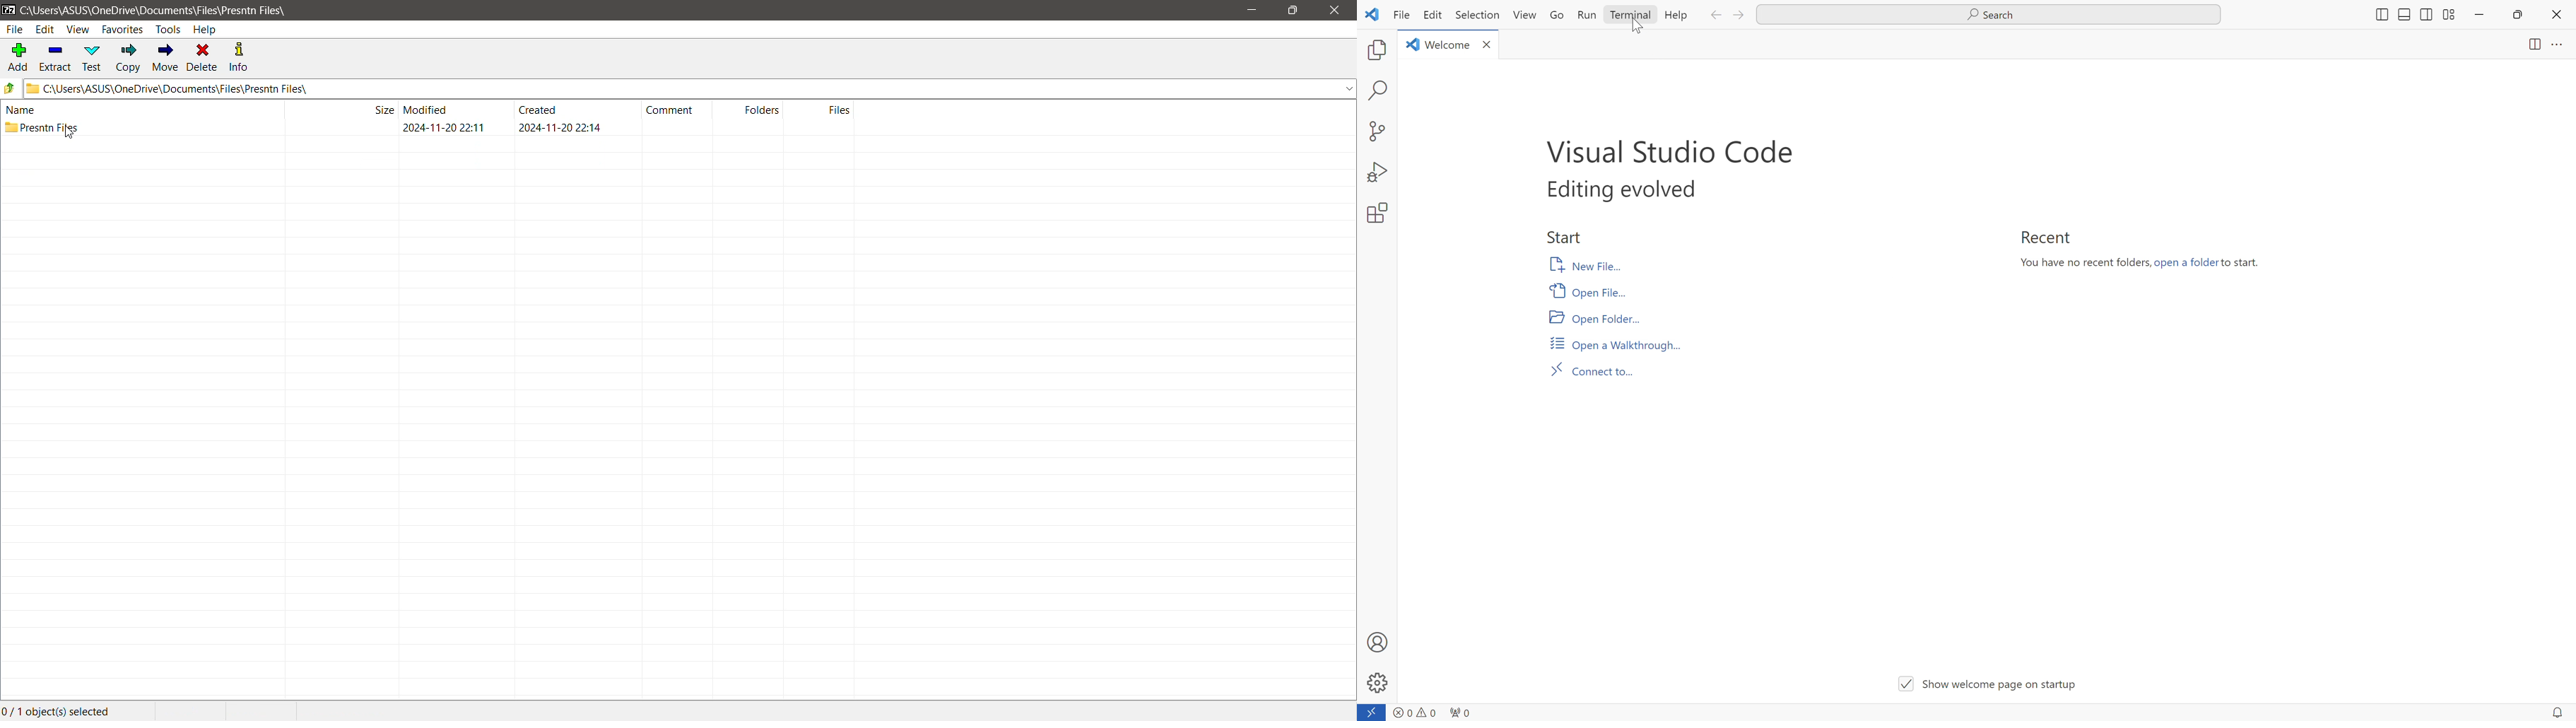  What do you see at coordinates (427, 109) in the screenshot?
I see `modified` at bounding box center [427, 109].